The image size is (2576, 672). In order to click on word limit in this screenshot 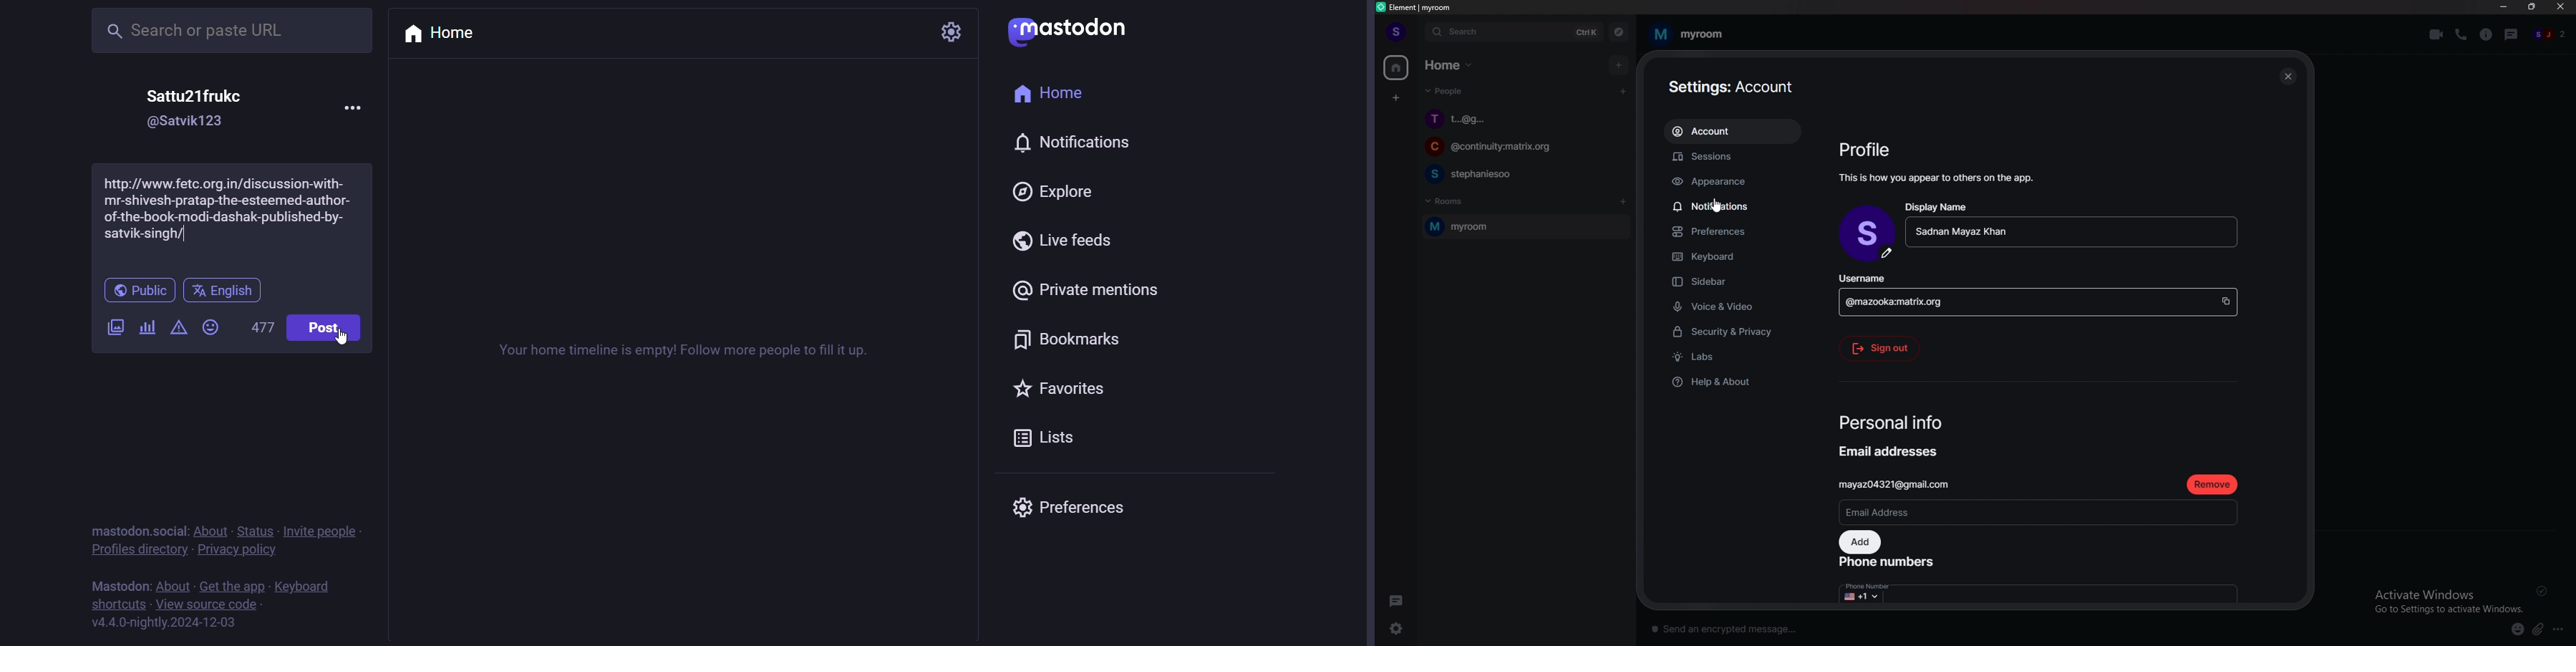, I will do `click(265, 329)`.